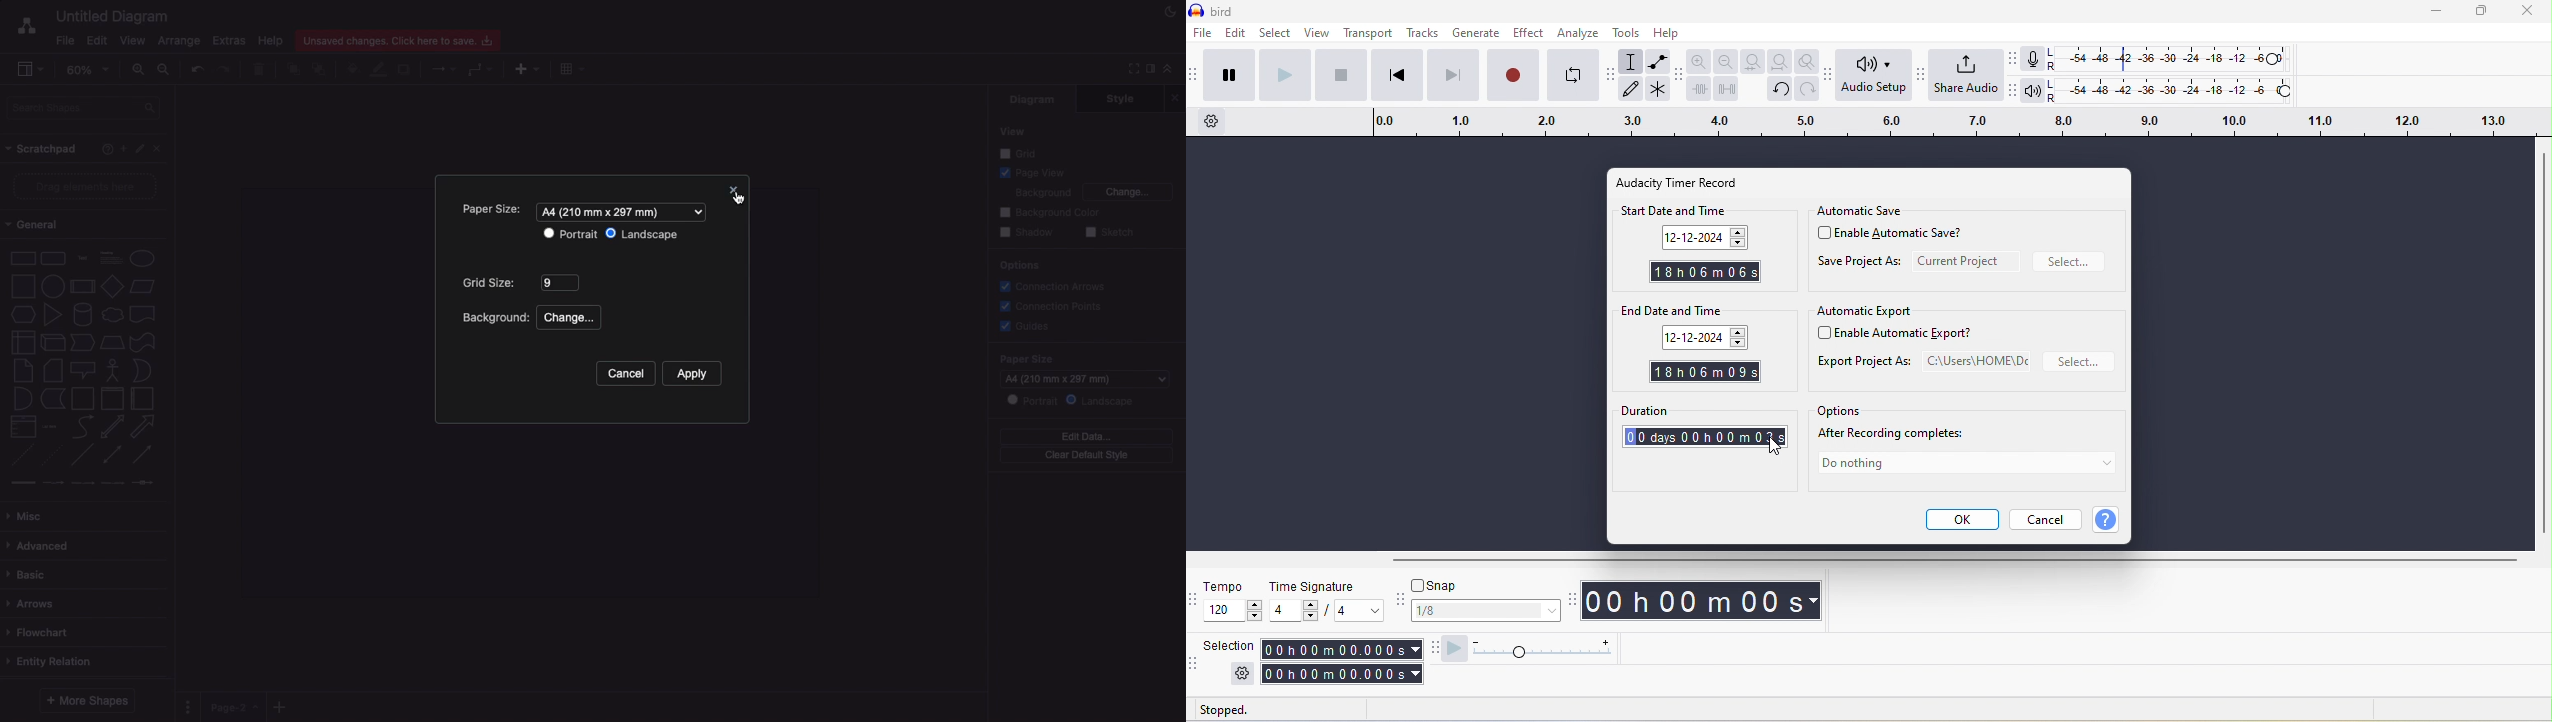 This screenshot has height=728, width=2576. Describe the element at coordinates (1227, 74) in the screenshot. I see `pause` at that location.